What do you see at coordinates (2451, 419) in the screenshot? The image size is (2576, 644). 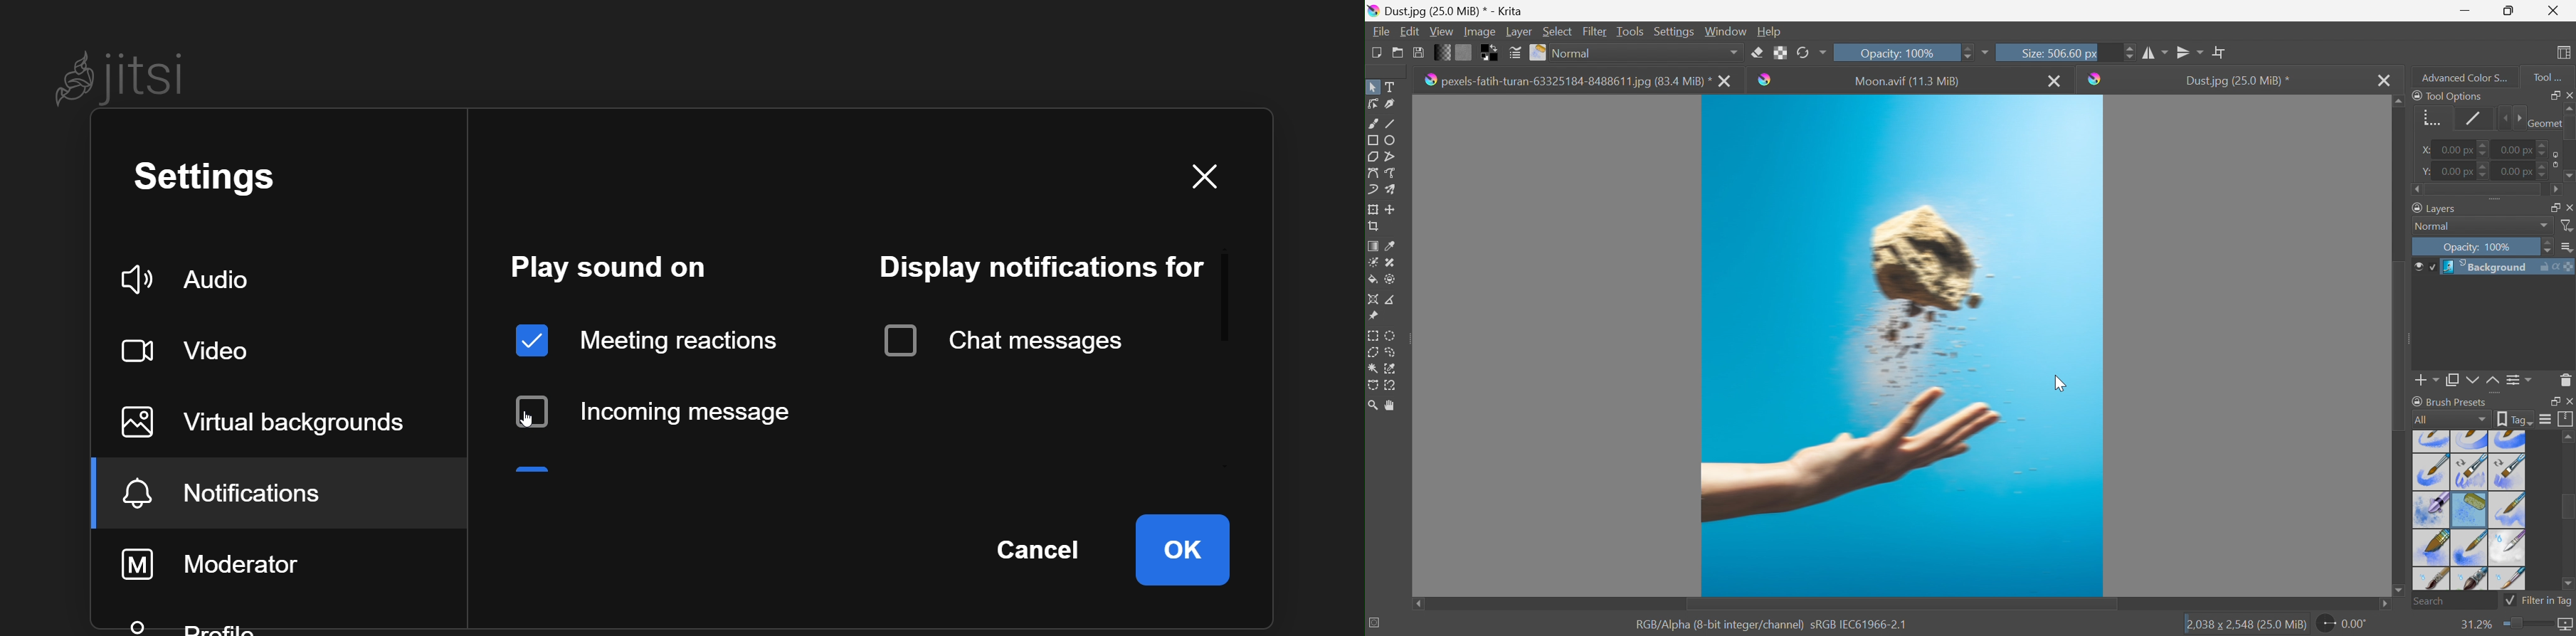 I see `All` at bounding box center [2451, 419].